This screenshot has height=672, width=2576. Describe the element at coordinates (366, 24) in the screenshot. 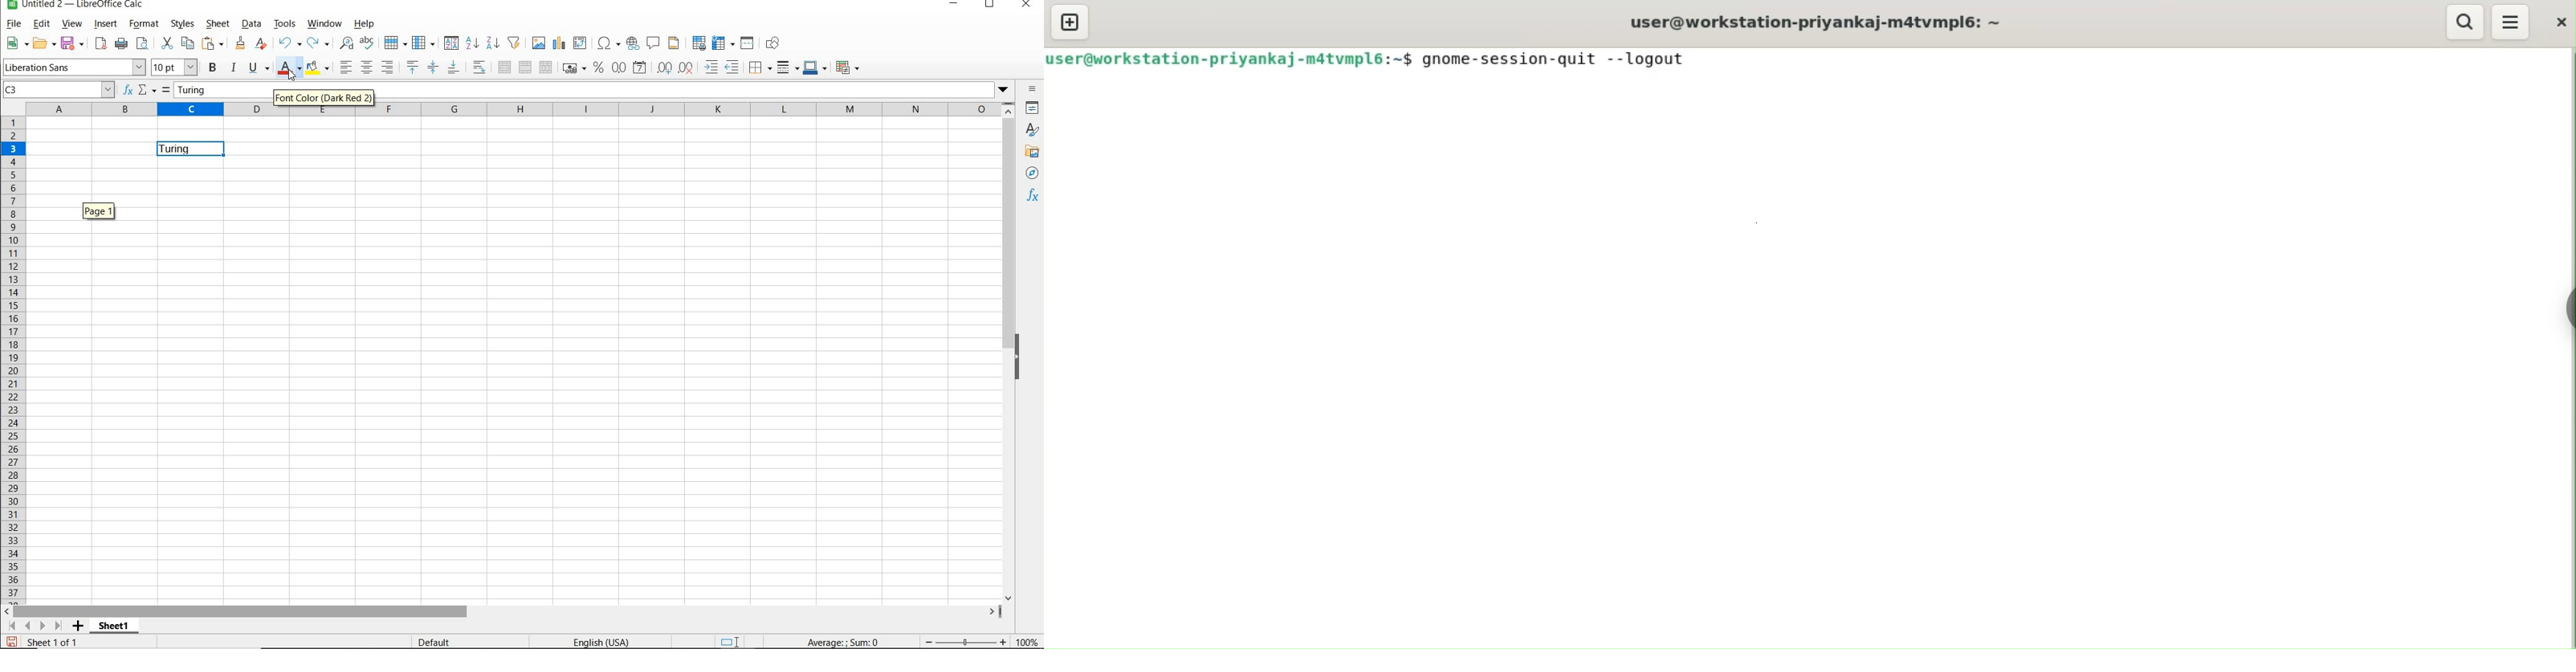

I see `HELP` at that location.